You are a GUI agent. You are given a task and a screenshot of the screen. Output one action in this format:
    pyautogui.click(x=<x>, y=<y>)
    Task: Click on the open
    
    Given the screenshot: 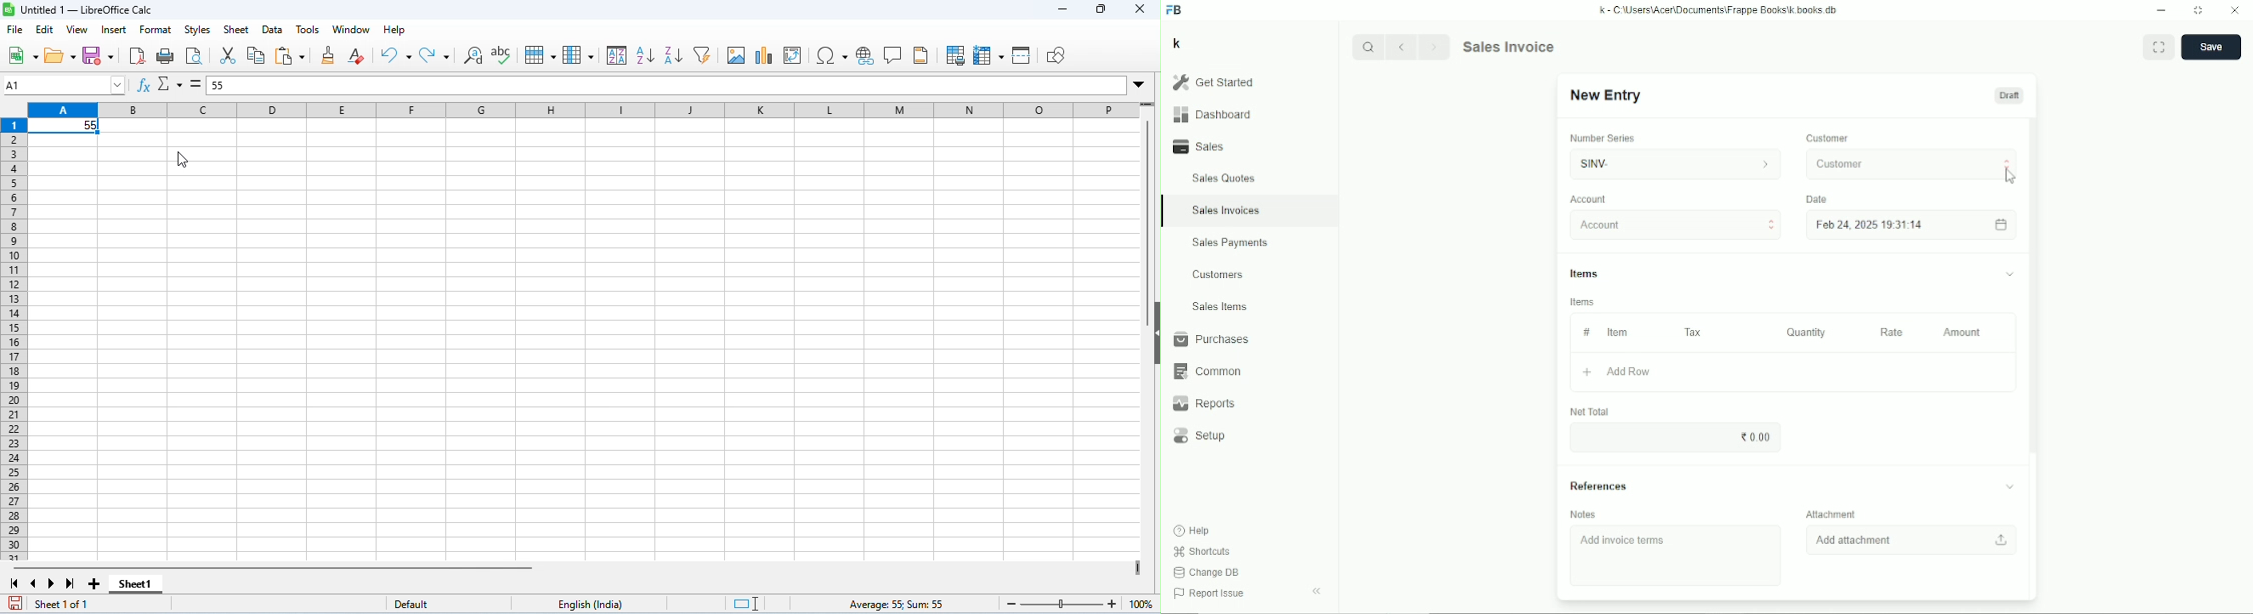 What is the action you would take?
    pyautogui.click(x=61, y=55)
    